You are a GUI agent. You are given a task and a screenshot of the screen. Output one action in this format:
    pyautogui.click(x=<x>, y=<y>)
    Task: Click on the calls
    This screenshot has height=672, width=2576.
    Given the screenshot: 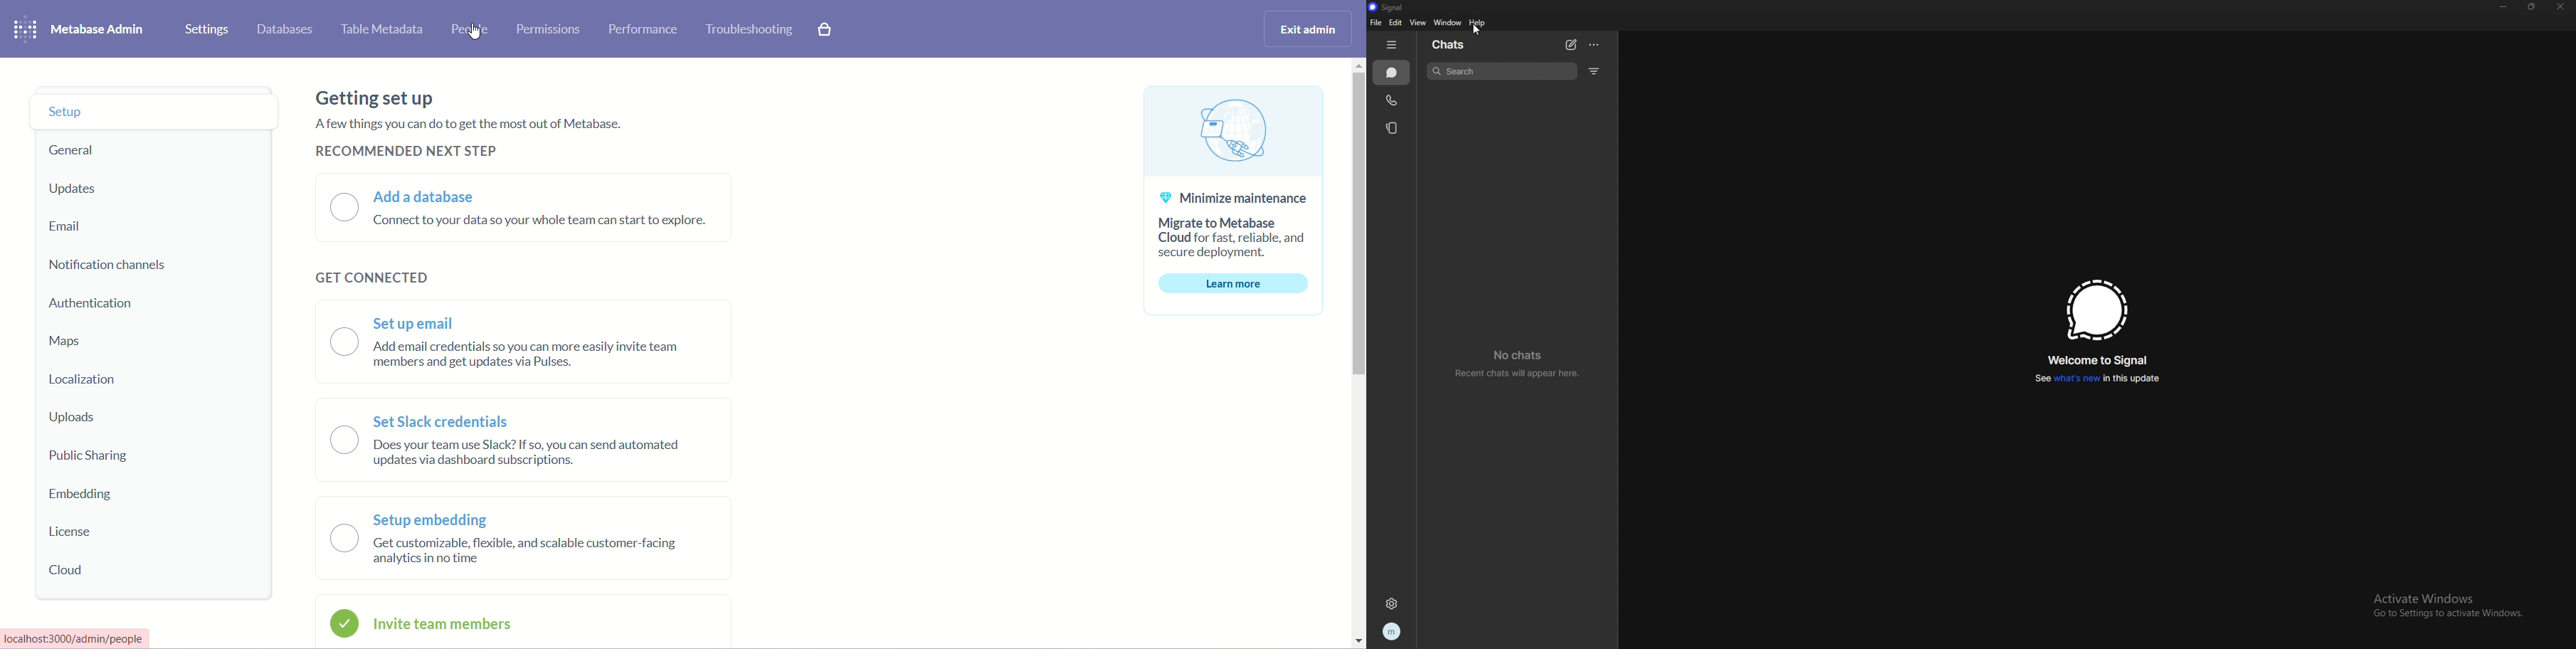 What is the action you would take?
    pyautogui.click(x=1390, y=101)
    